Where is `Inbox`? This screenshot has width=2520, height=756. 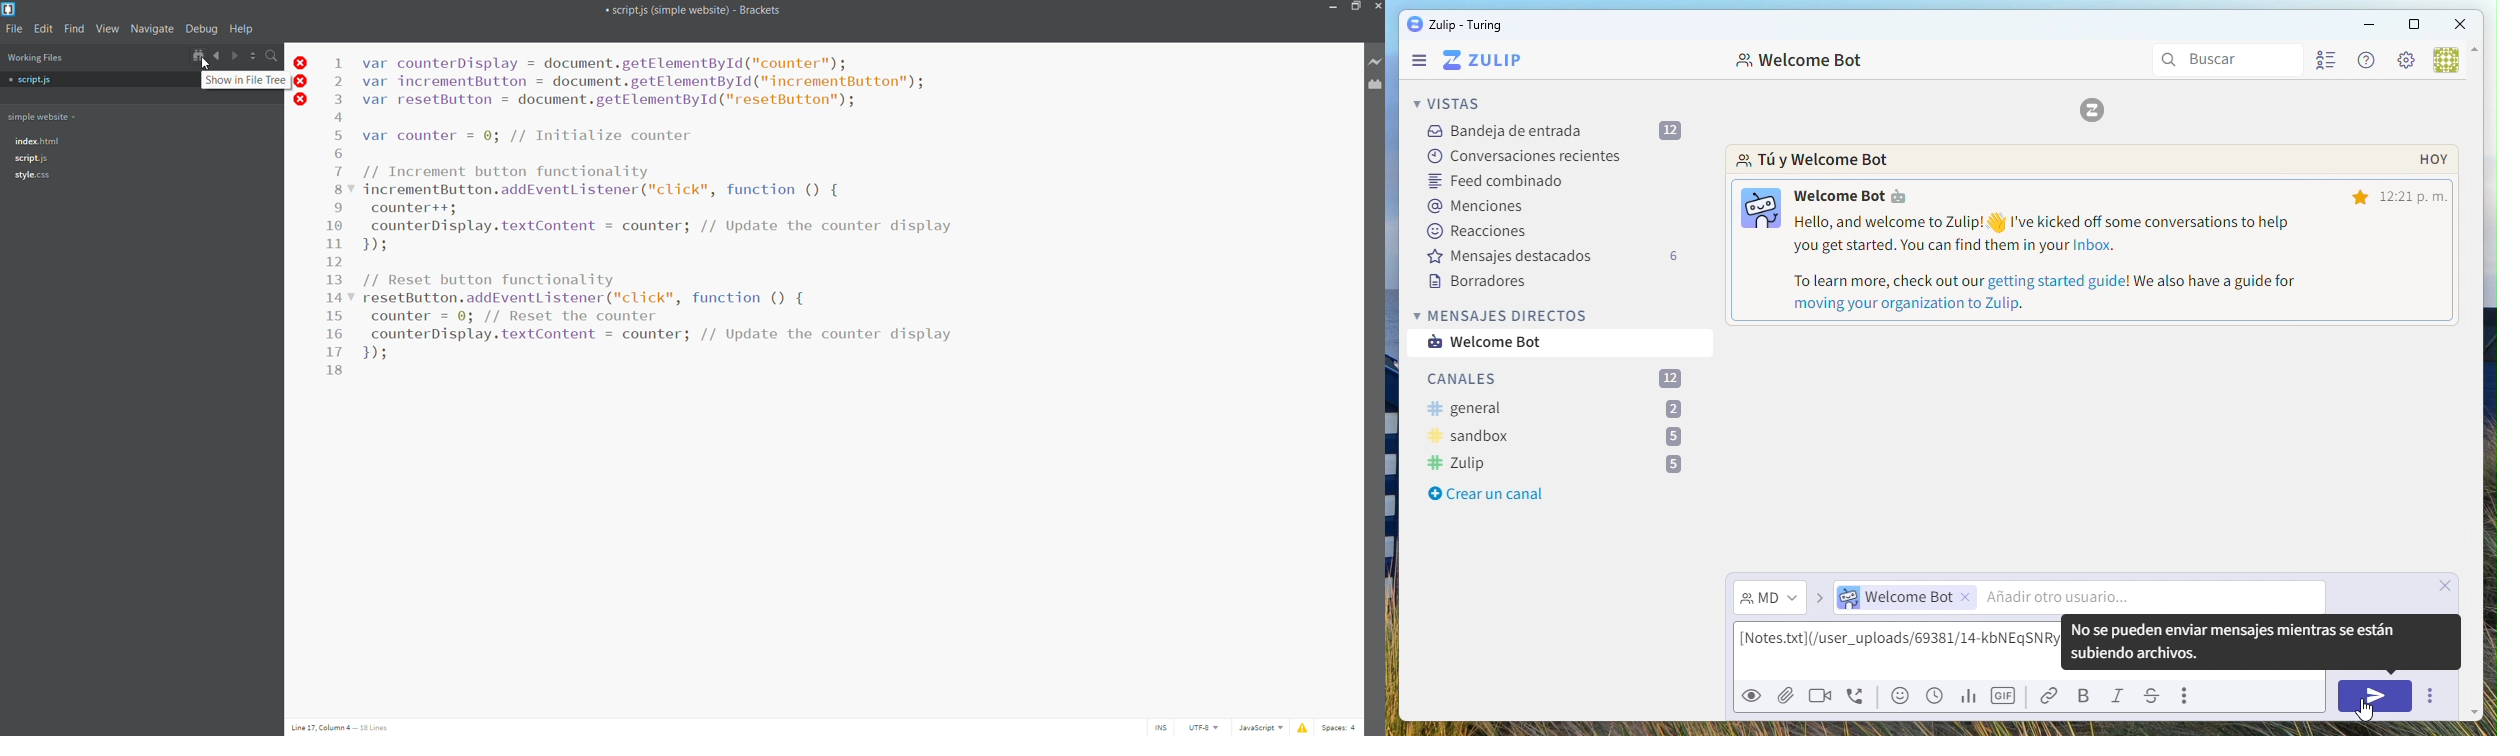 Inbox is located at coordinates (1553, 131).